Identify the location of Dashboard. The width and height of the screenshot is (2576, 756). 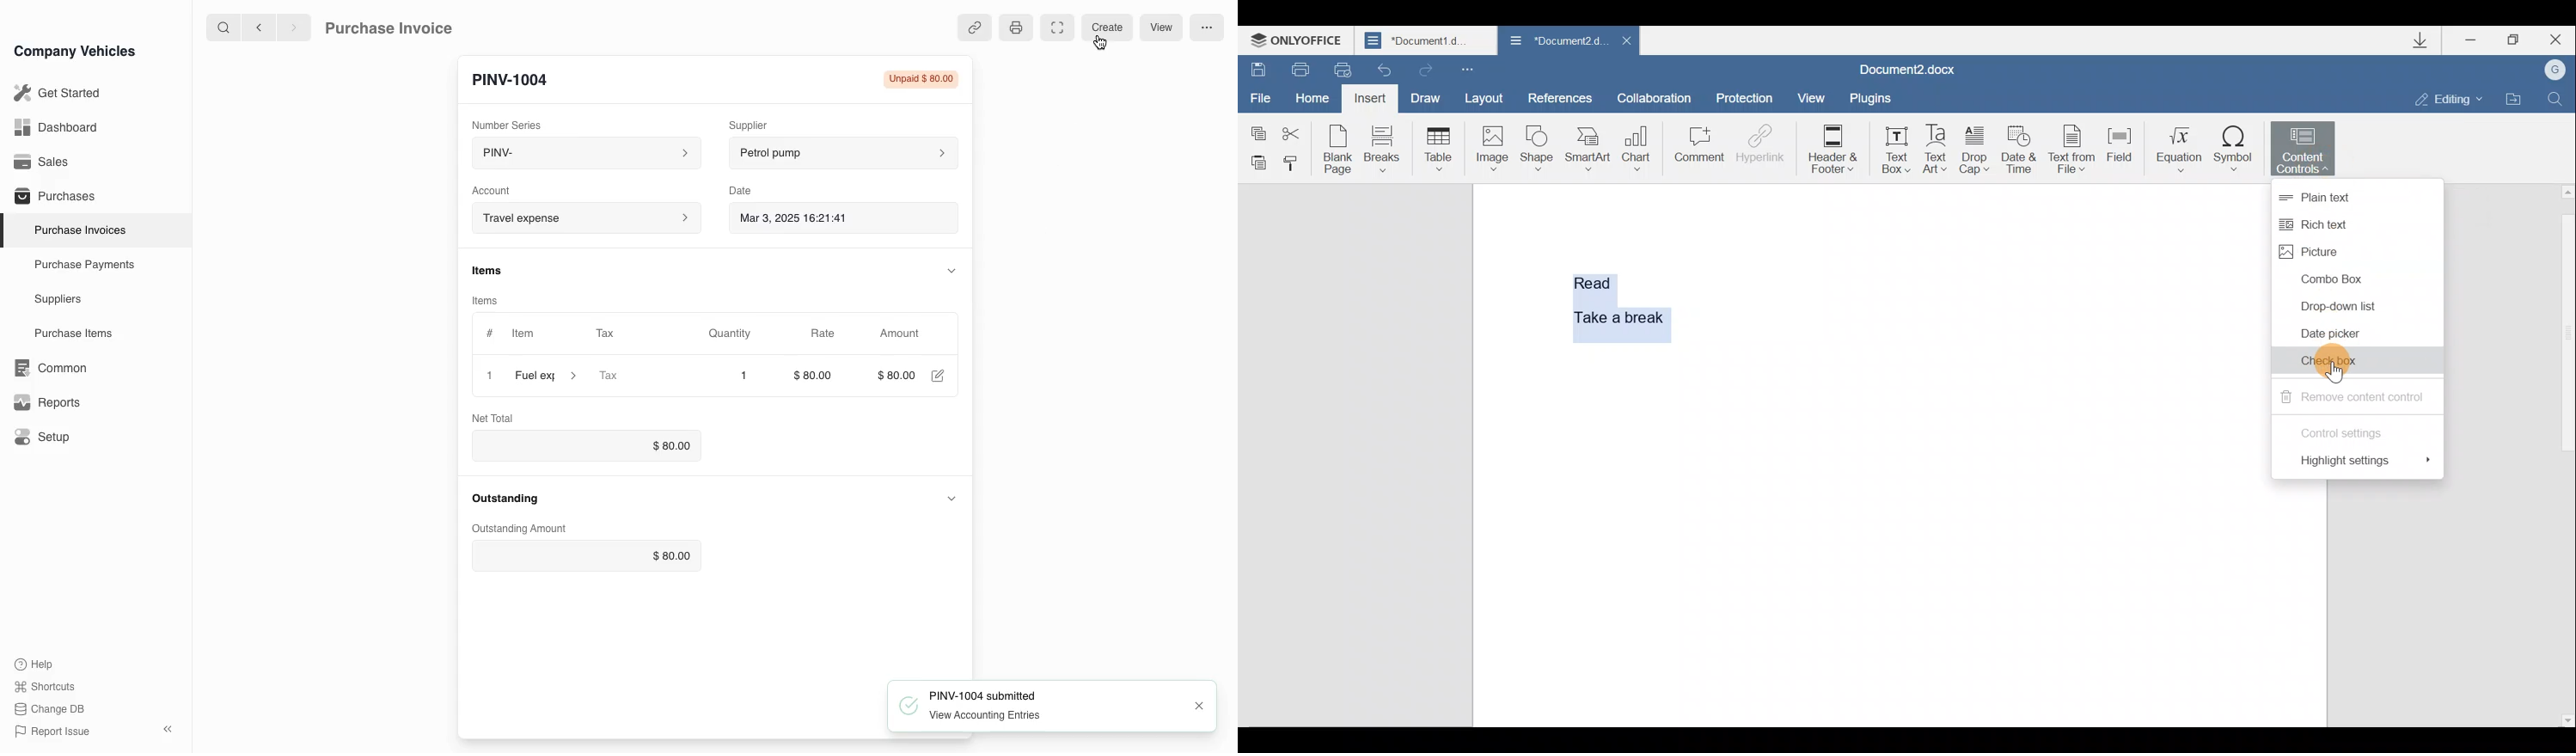
(55, 127).